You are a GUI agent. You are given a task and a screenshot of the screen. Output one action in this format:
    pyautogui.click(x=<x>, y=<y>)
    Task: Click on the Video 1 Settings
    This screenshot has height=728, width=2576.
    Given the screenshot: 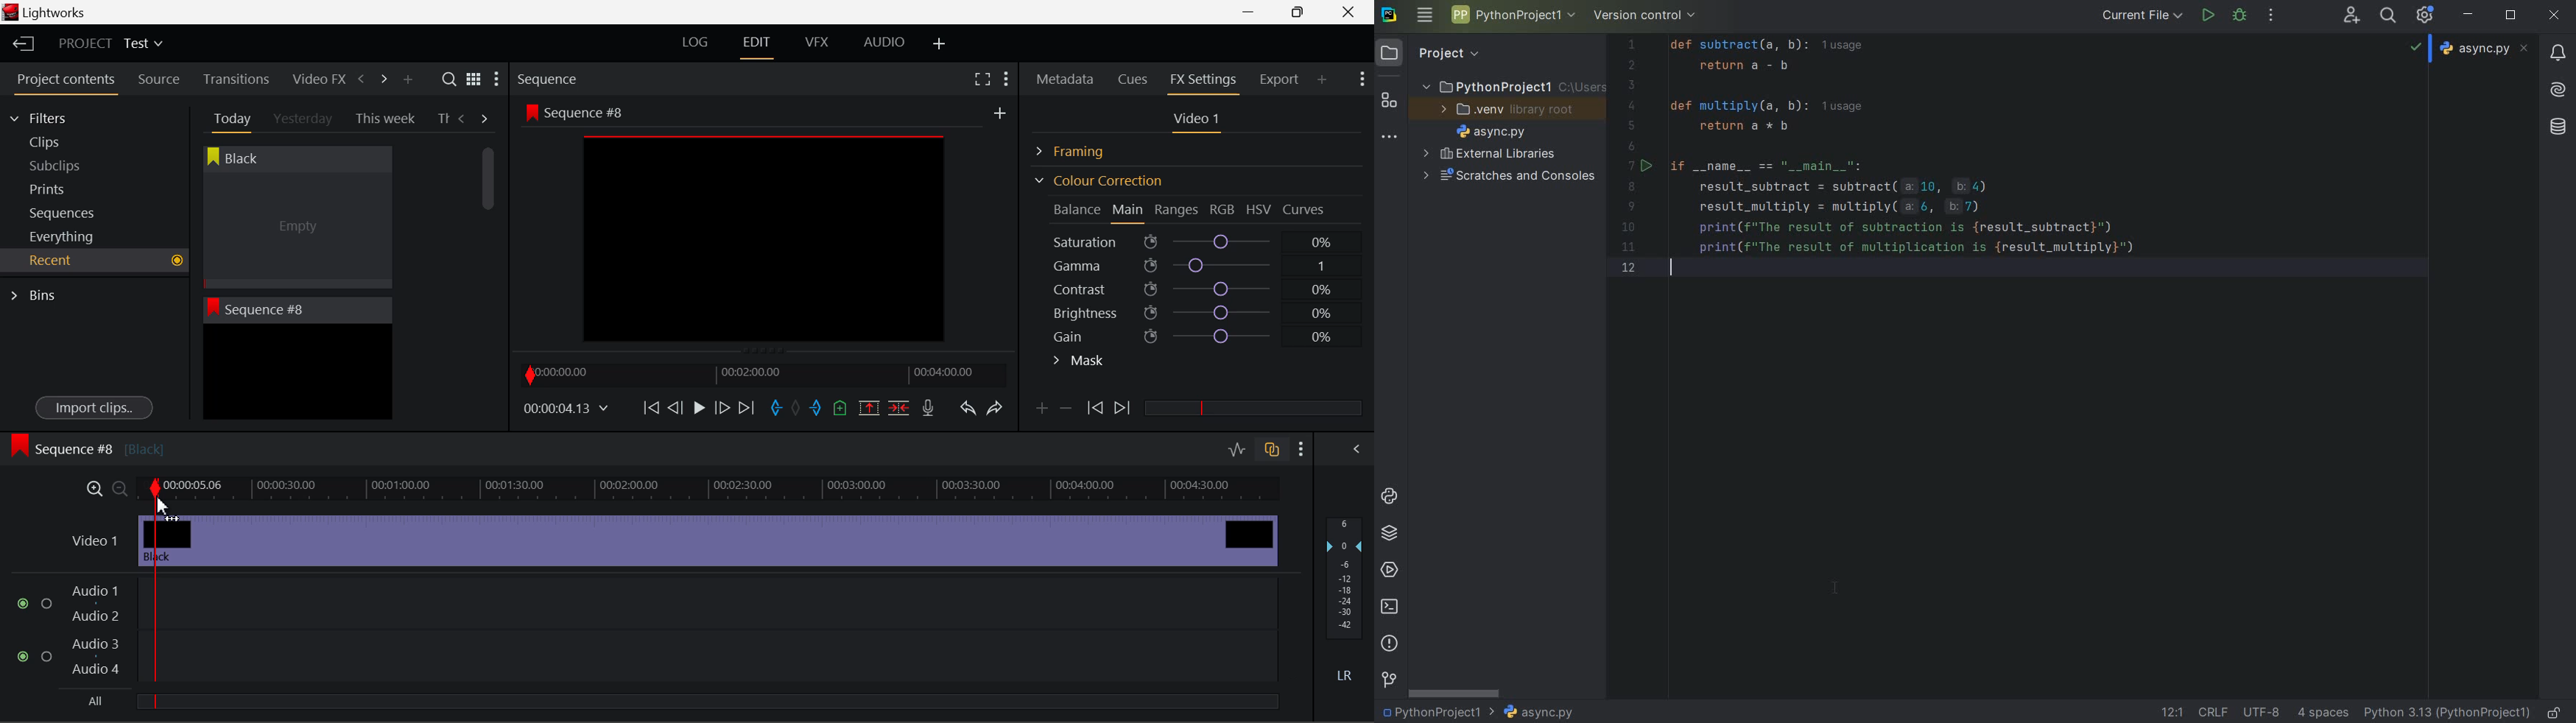 What is the action you would take?
    pyautogui.click(x=1199, y=122)
    